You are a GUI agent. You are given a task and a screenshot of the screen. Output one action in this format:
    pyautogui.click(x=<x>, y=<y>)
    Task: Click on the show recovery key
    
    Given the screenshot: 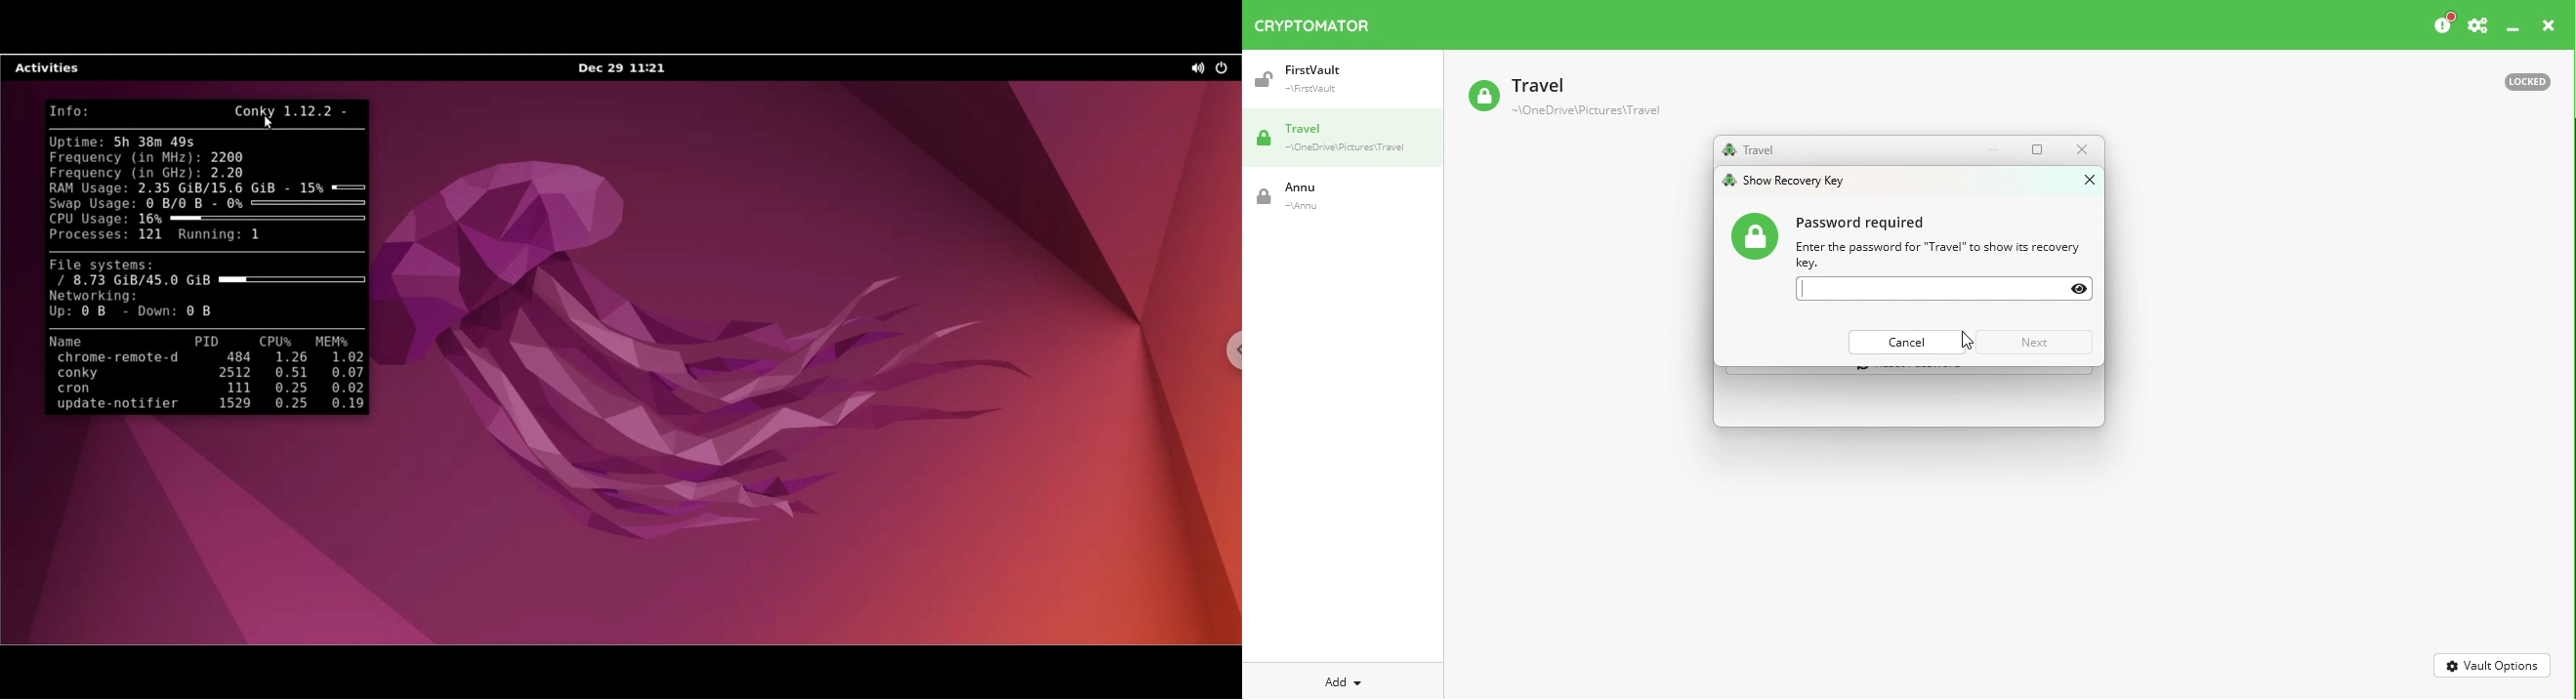 What is the action you would take?
    pyautogui.click(x=1791, y=180)
    